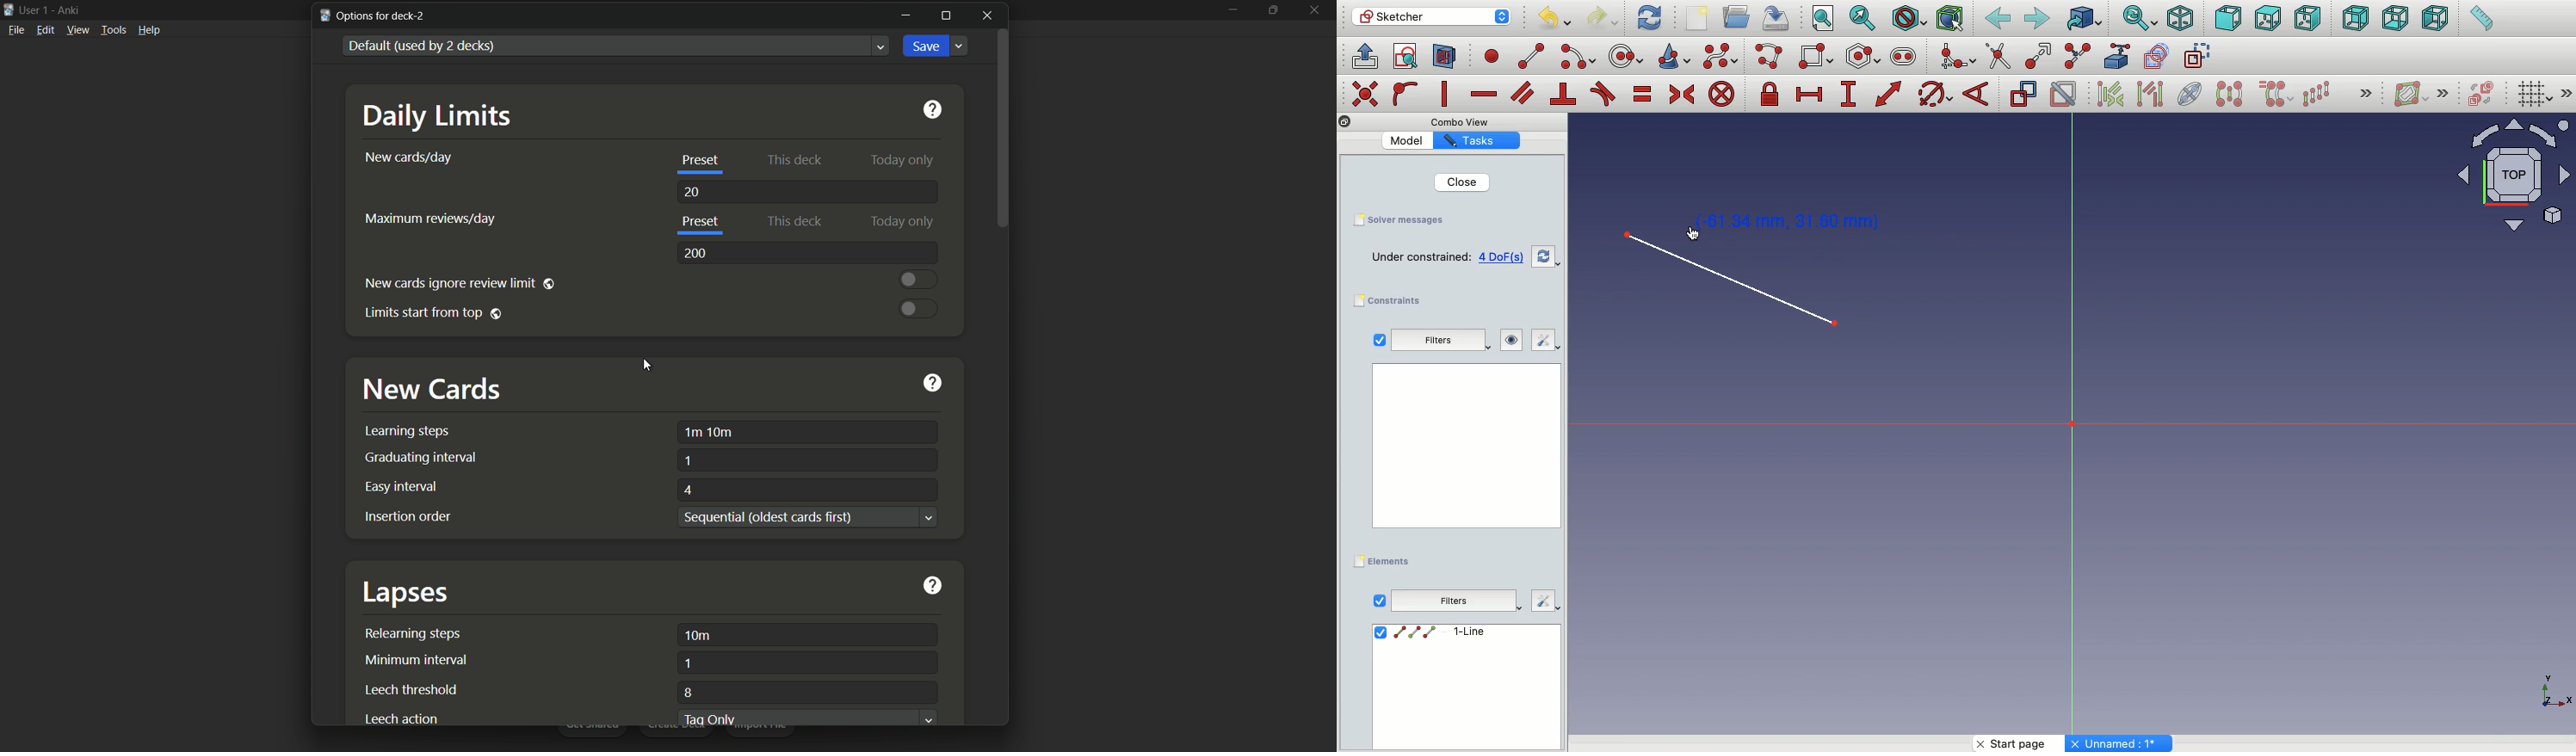 The height and width of the screenshot is (756, 2576). What do you see at coordinates (1772, 57) in the screenshot?
I see `Polyline` at bounding box center [1772, 57].